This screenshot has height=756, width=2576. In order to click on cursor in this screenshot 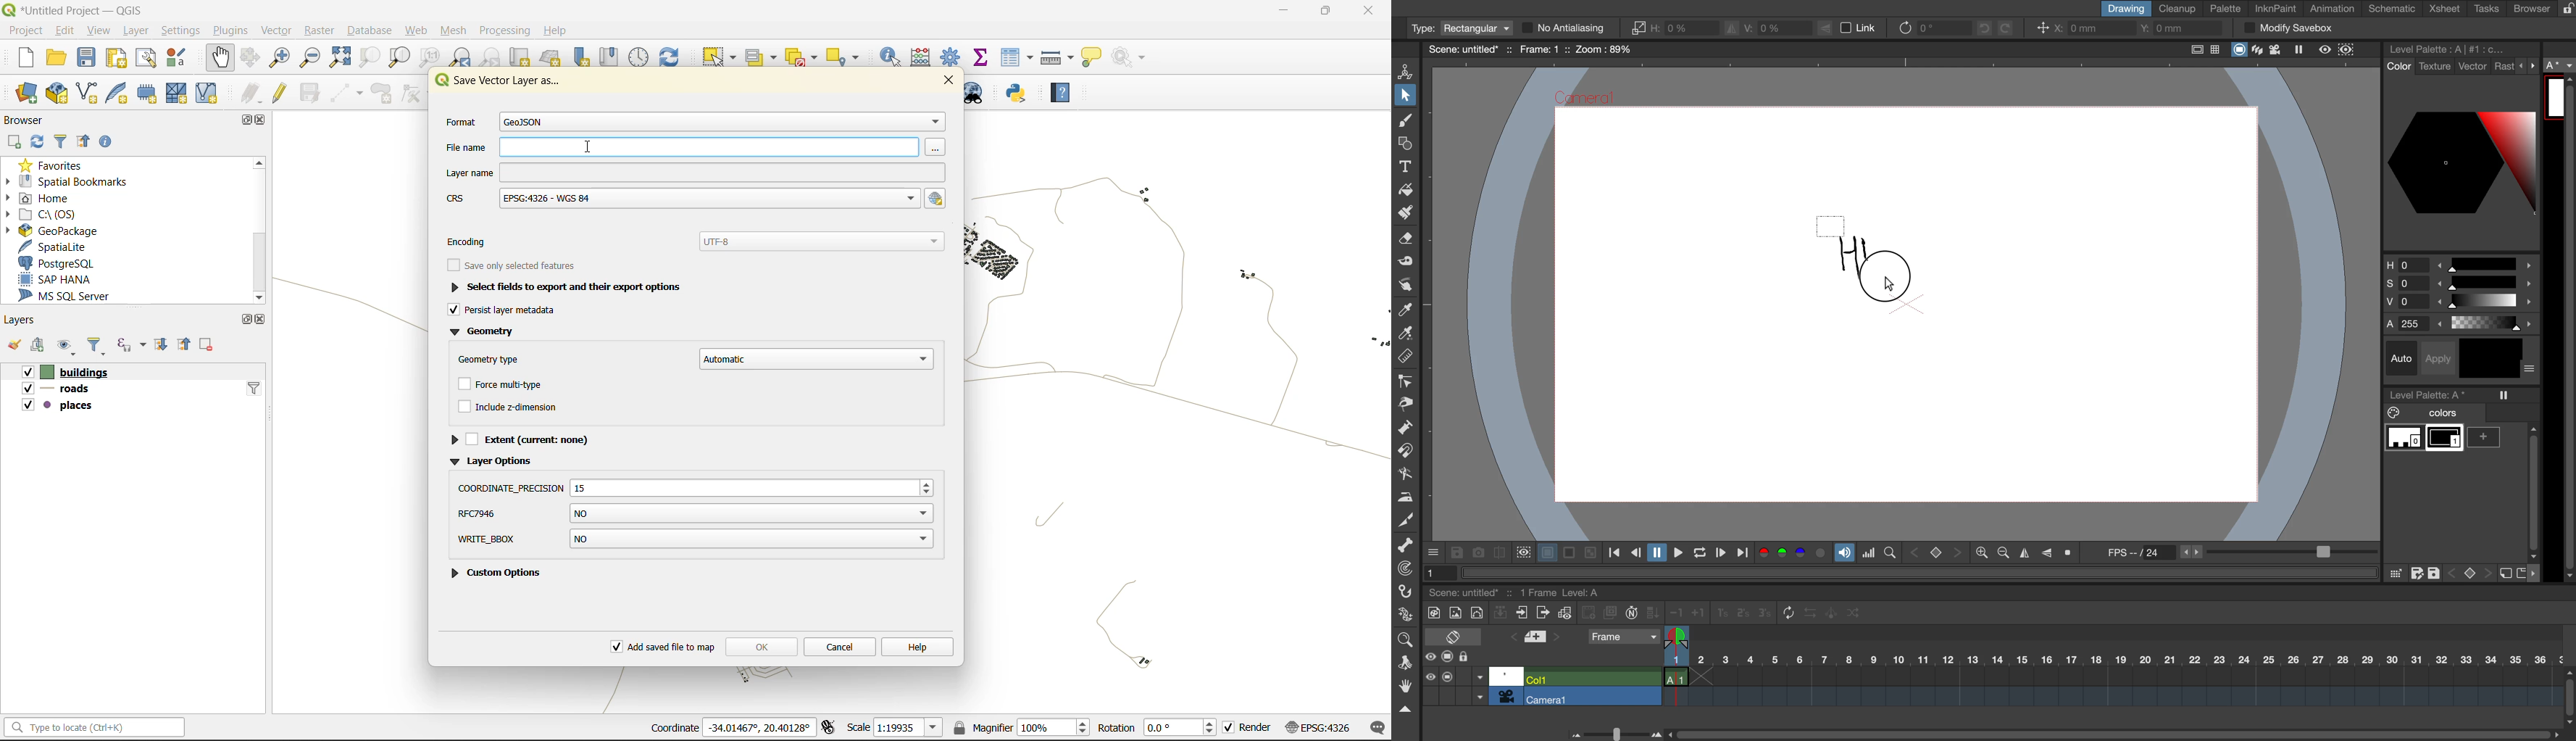, I will do `click(591, 148)`.